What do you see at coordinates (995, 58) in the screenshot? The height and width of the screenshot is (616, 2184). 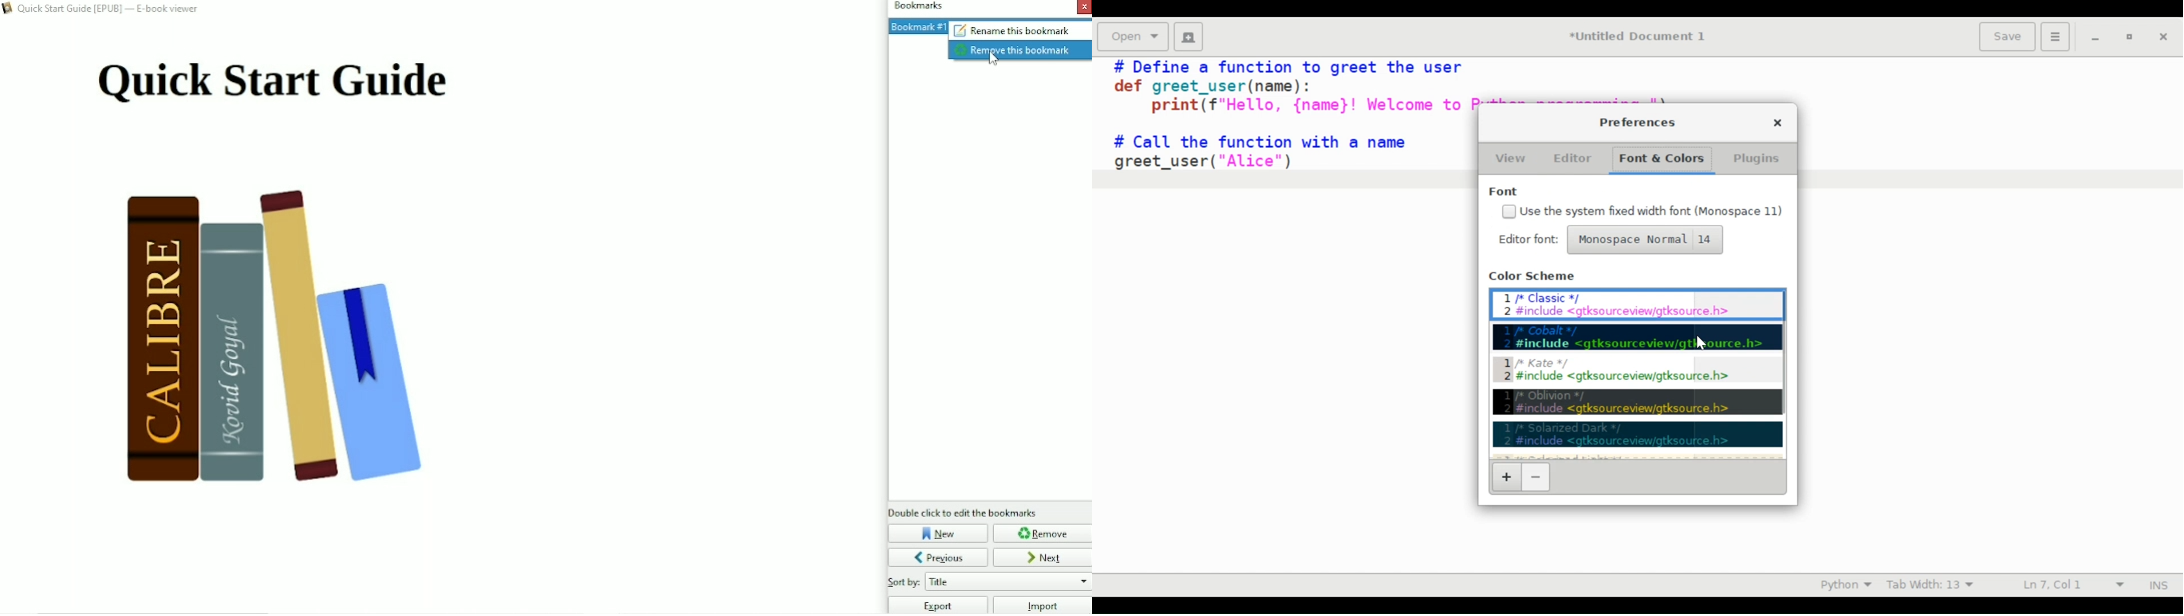 I see `cursor` at bounding box center [995, 58].